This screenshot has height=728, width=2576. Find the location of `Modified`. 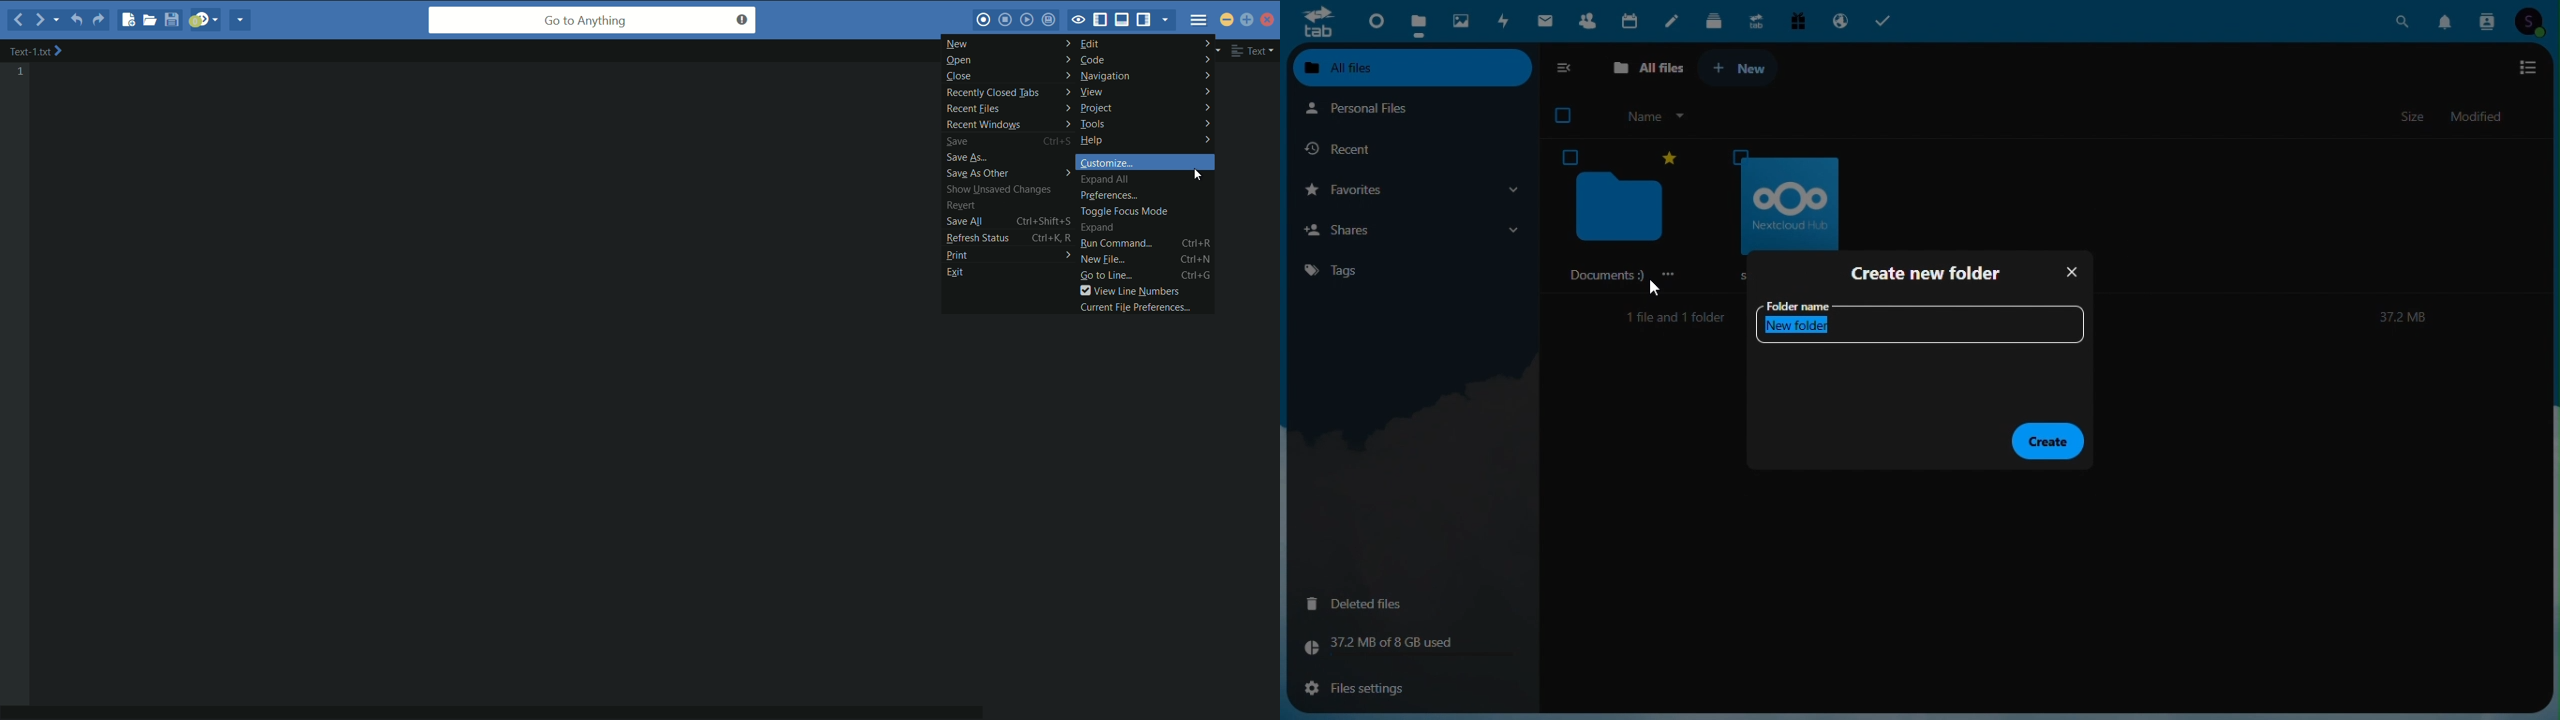

Modified is located at coordinates (2490, 118).